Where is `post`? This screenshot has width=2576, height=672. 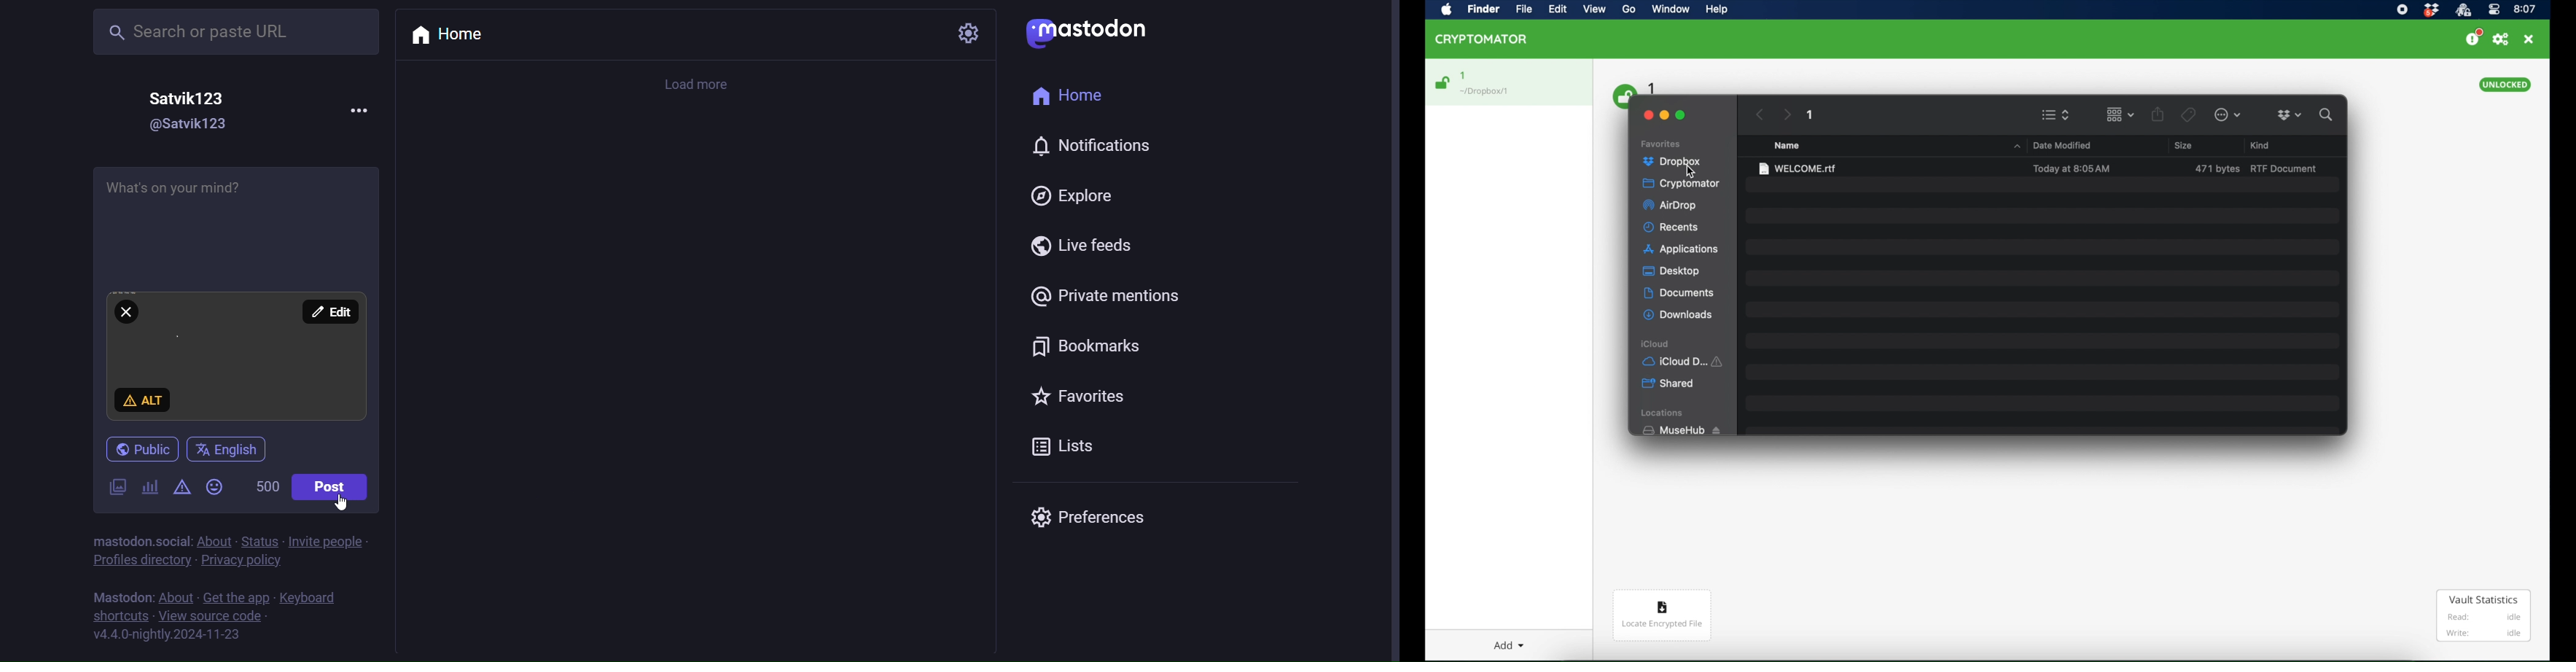
post is located at coordinates (334, 484).